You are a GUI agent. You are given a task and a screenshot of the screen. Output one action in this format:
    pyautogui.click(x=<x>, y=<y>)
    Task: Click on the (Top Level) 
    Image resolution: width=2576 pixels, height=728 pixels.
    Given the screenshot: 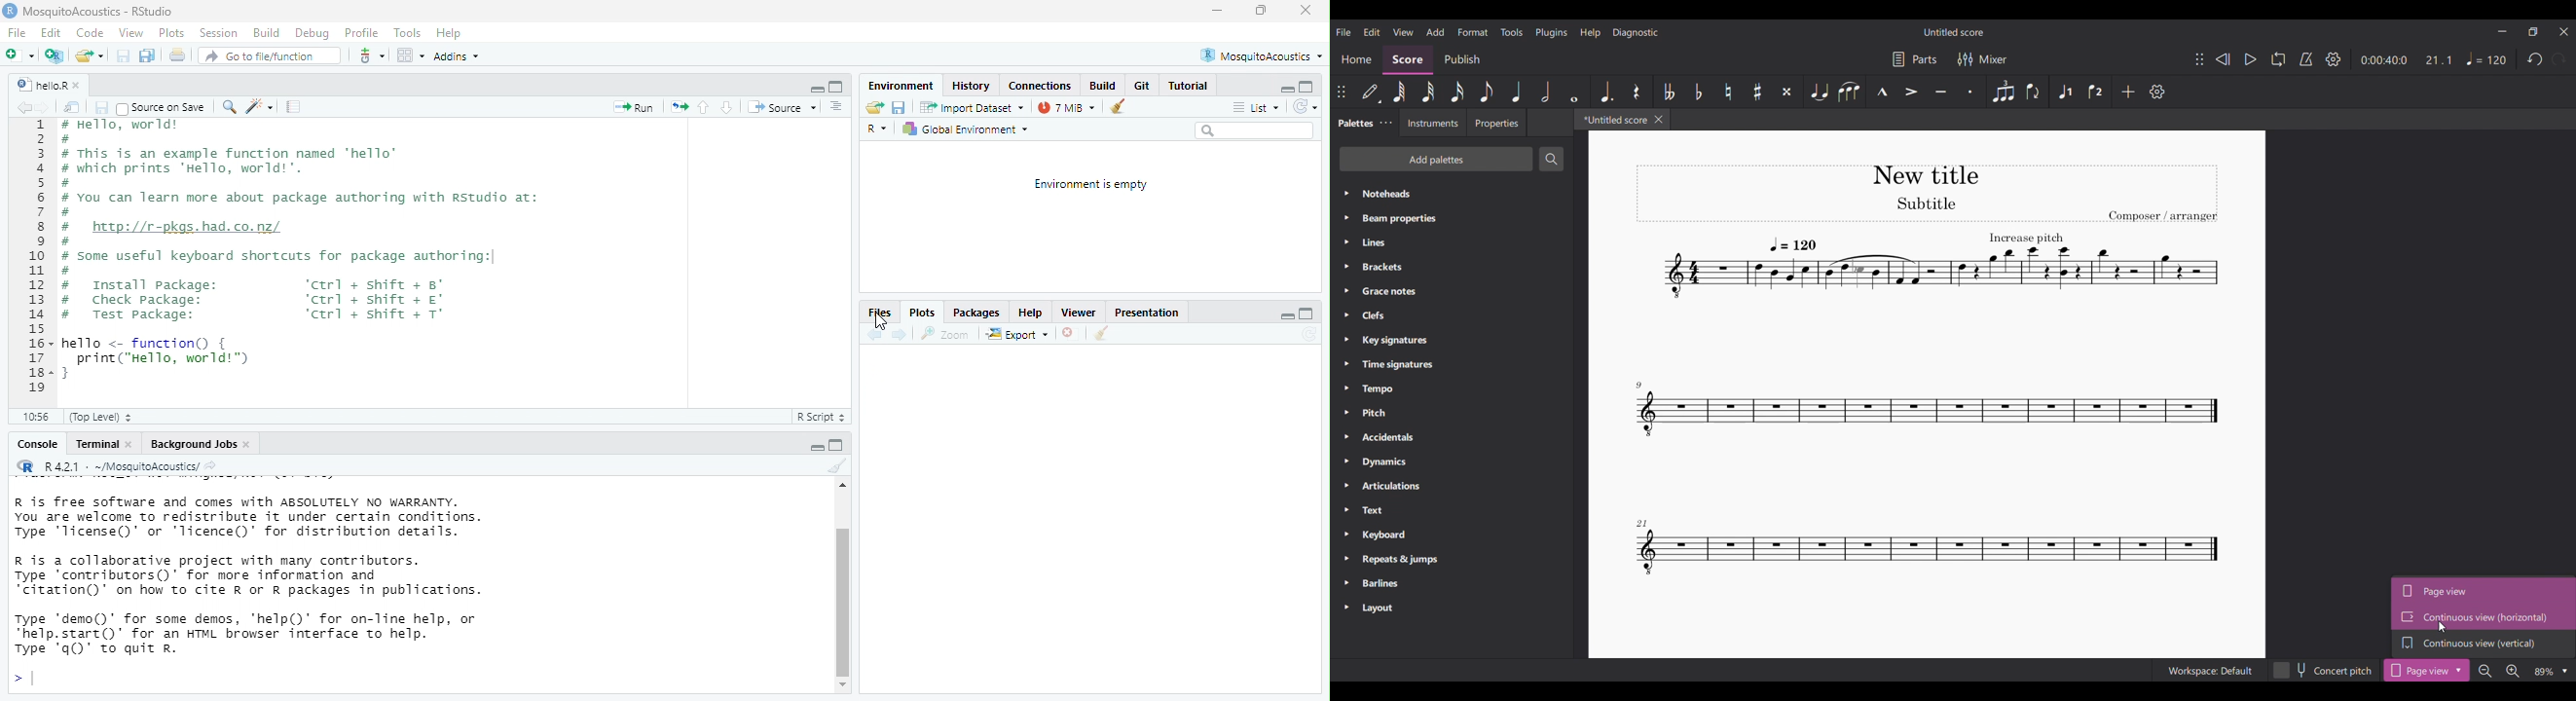 What is the action you would take?
    pyautogui.click(x=108, y=418)
    